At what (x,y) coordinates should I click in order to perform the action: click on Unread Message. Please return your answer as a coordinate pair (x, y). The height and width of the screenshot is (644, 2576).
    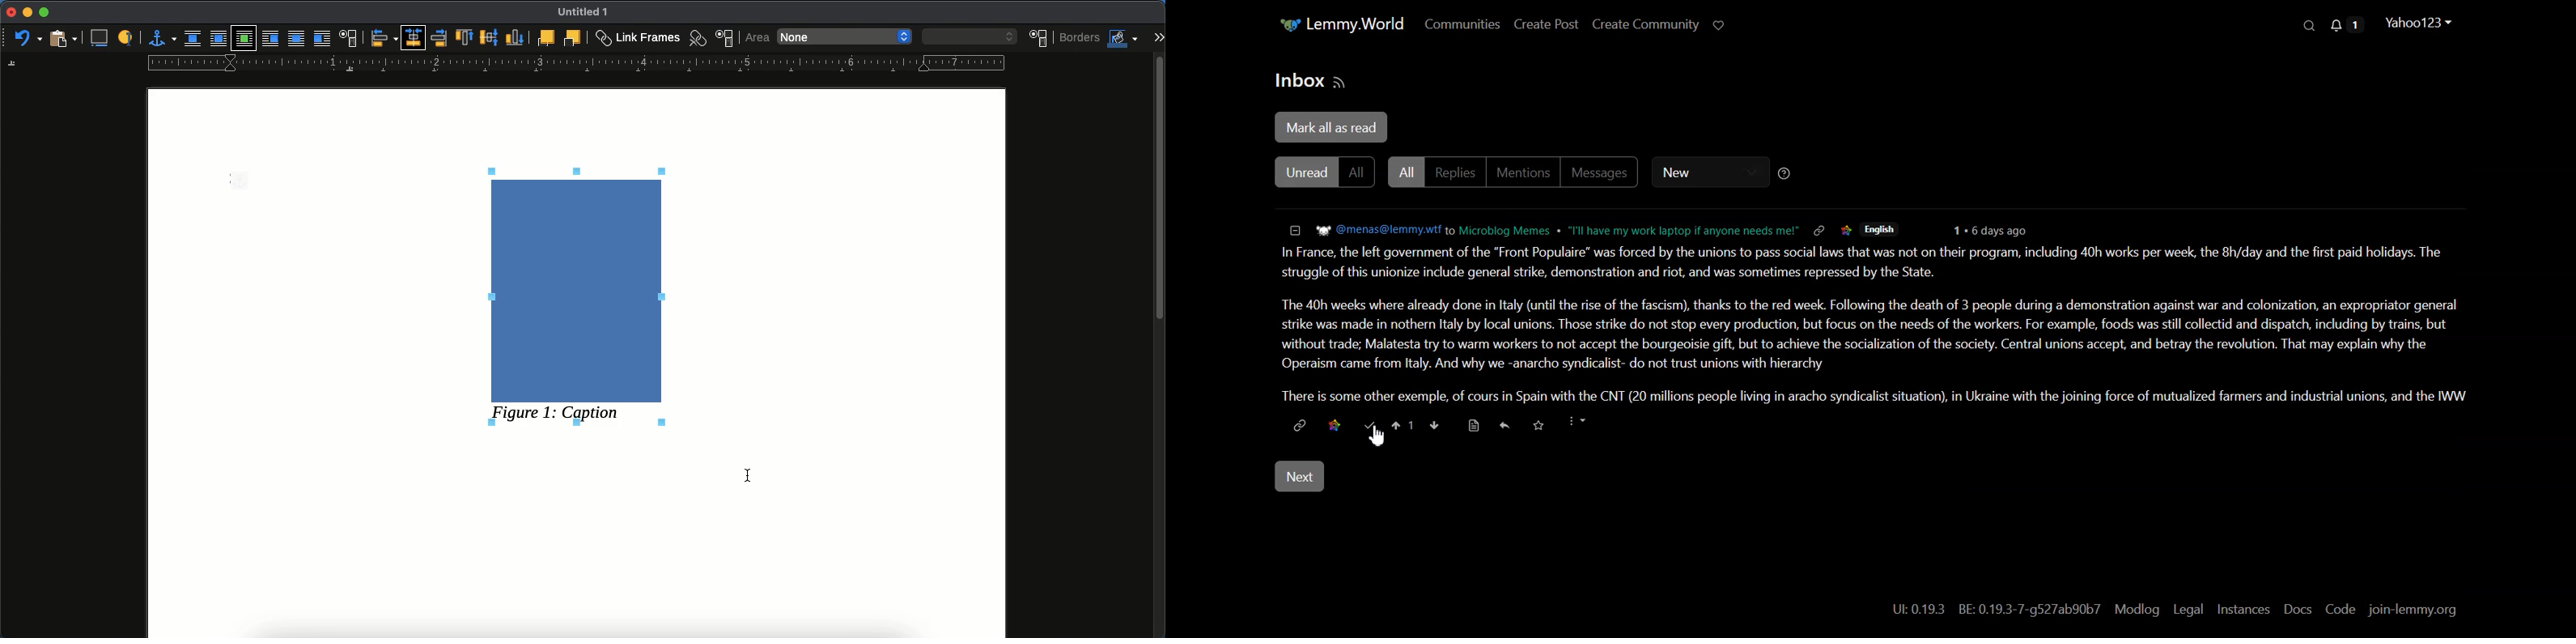
    Looking at the image, I should click on (2340, 25).